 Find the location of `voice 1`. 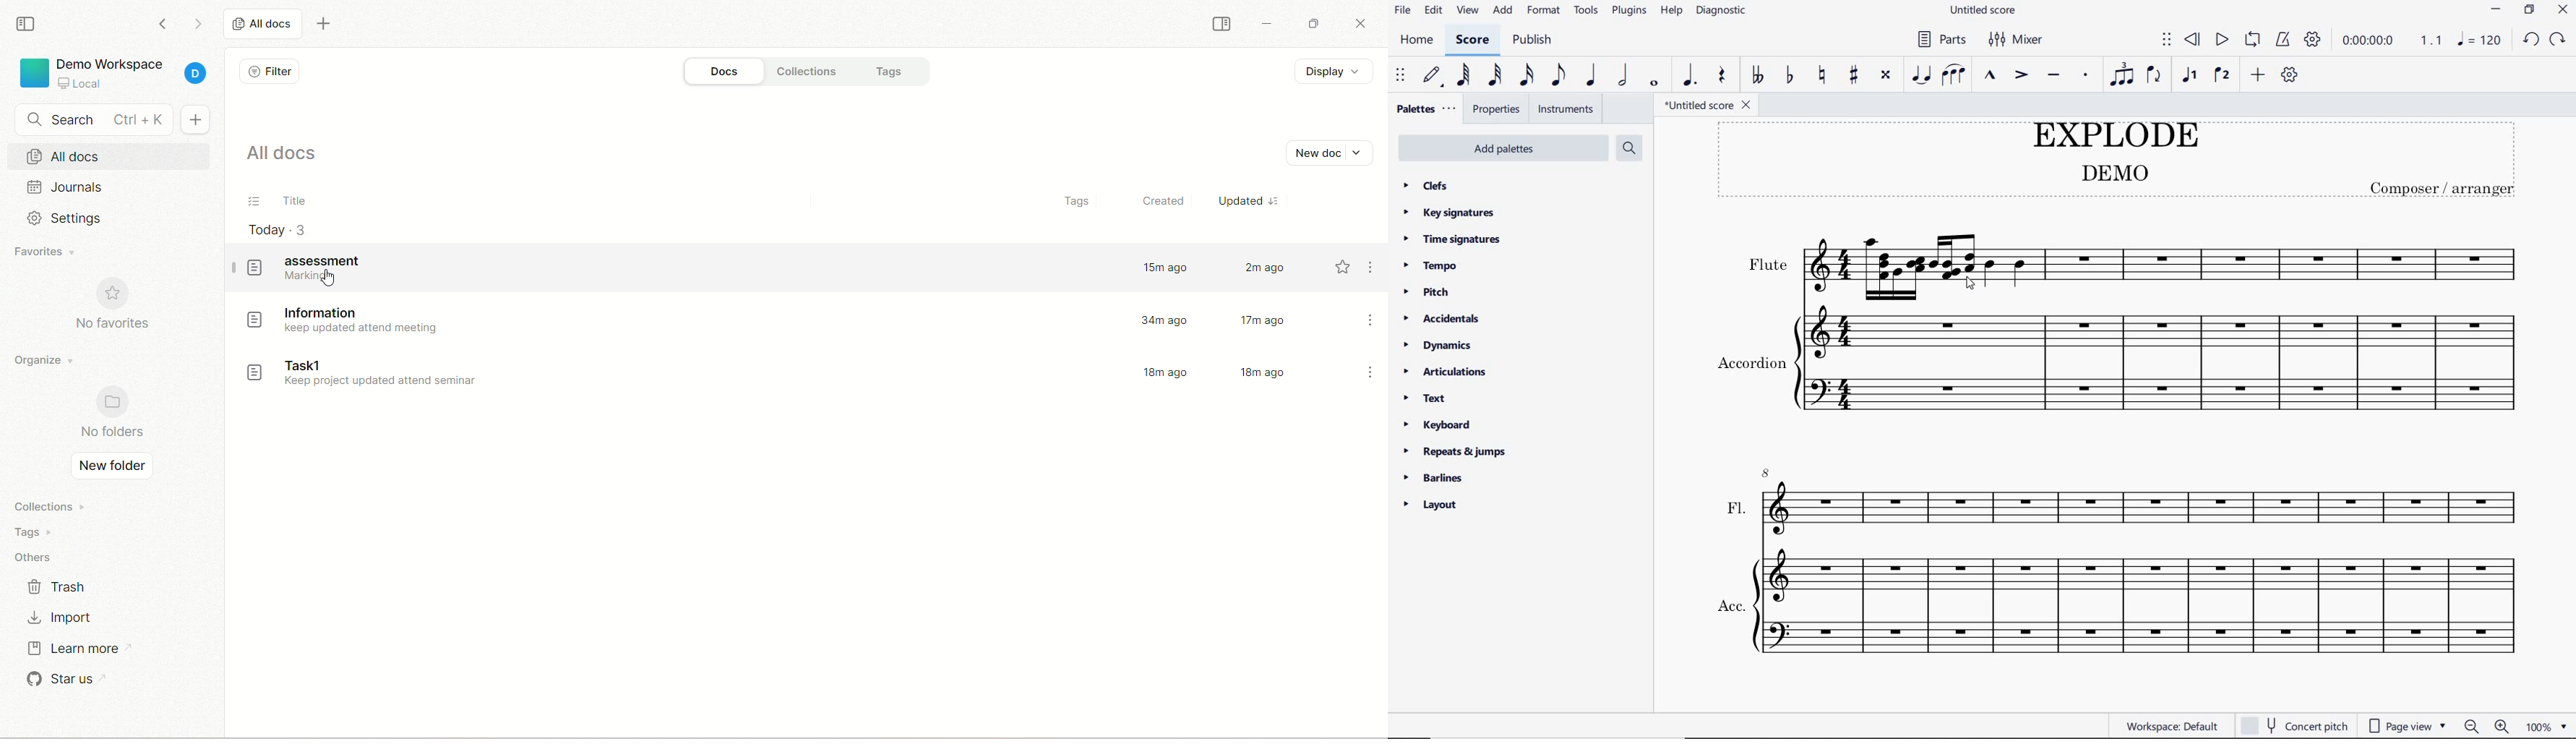

voice 1 is located at coordinates (2190, 76).